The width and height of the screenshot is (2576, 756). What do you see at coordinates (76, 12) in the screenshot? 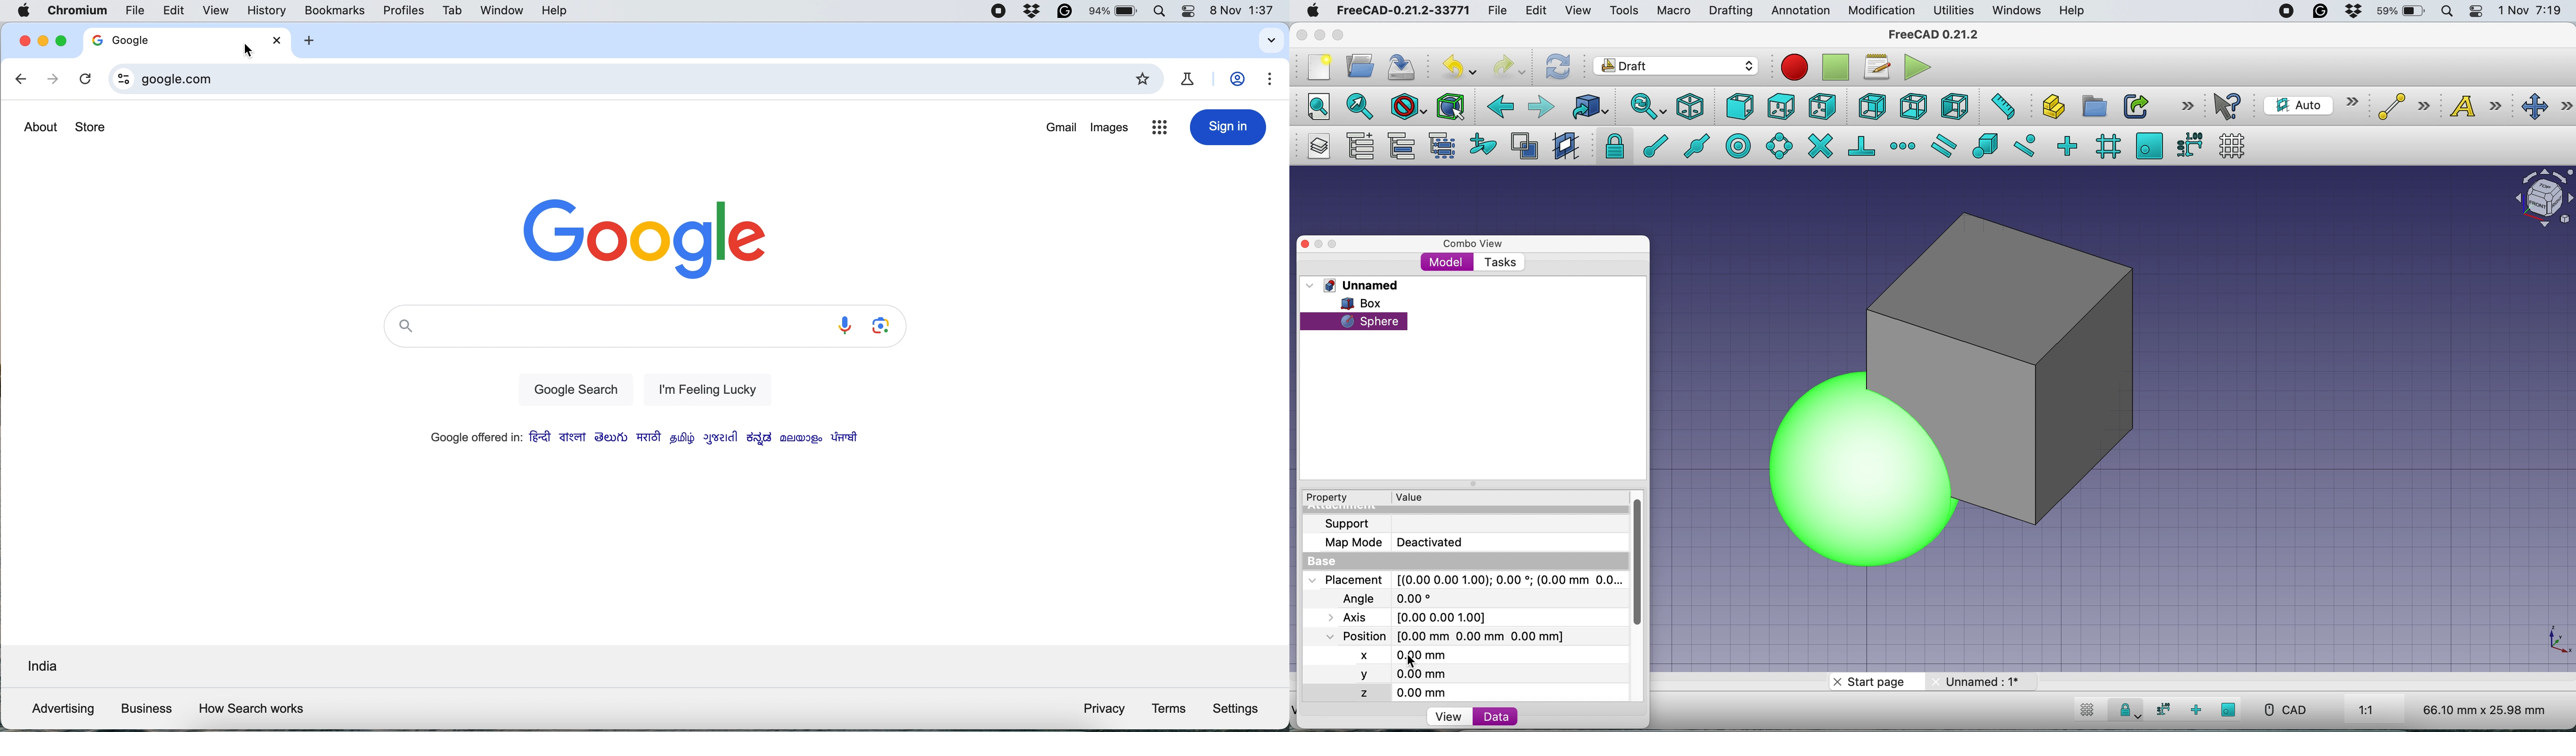
I see `chromium` at bounding box center [76, 12].